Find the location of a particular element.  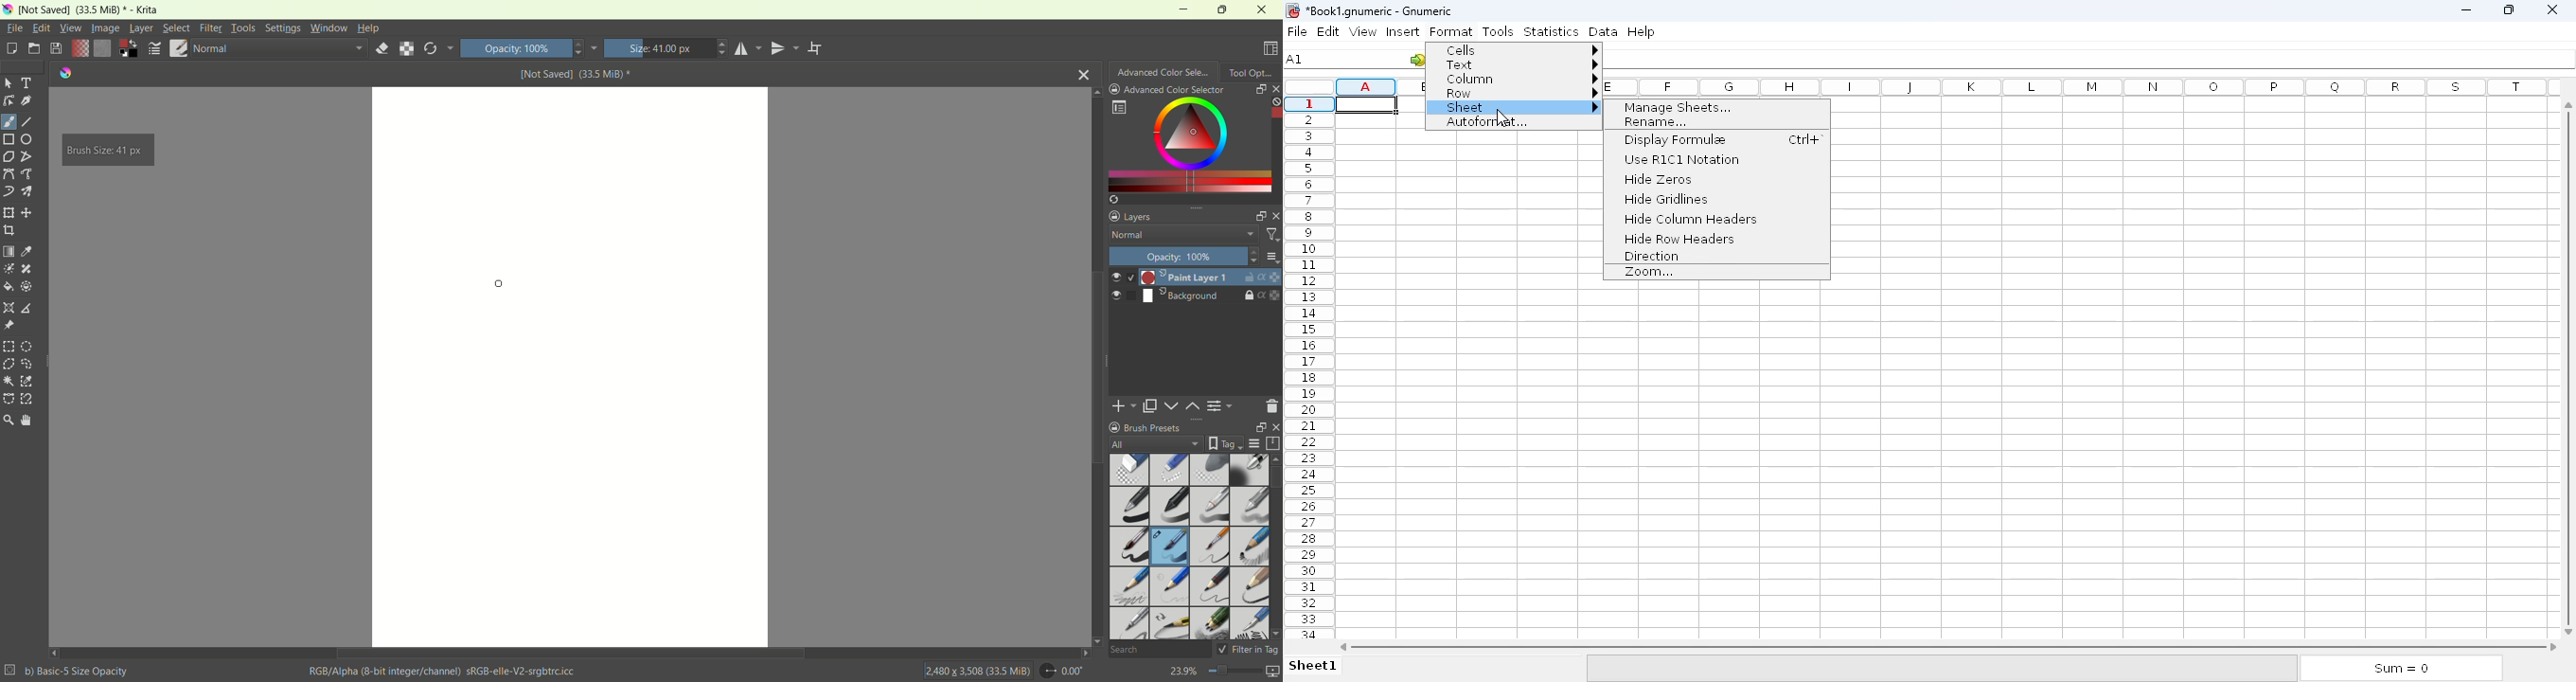

hide gridlines is located at coordinates (1667, 199).